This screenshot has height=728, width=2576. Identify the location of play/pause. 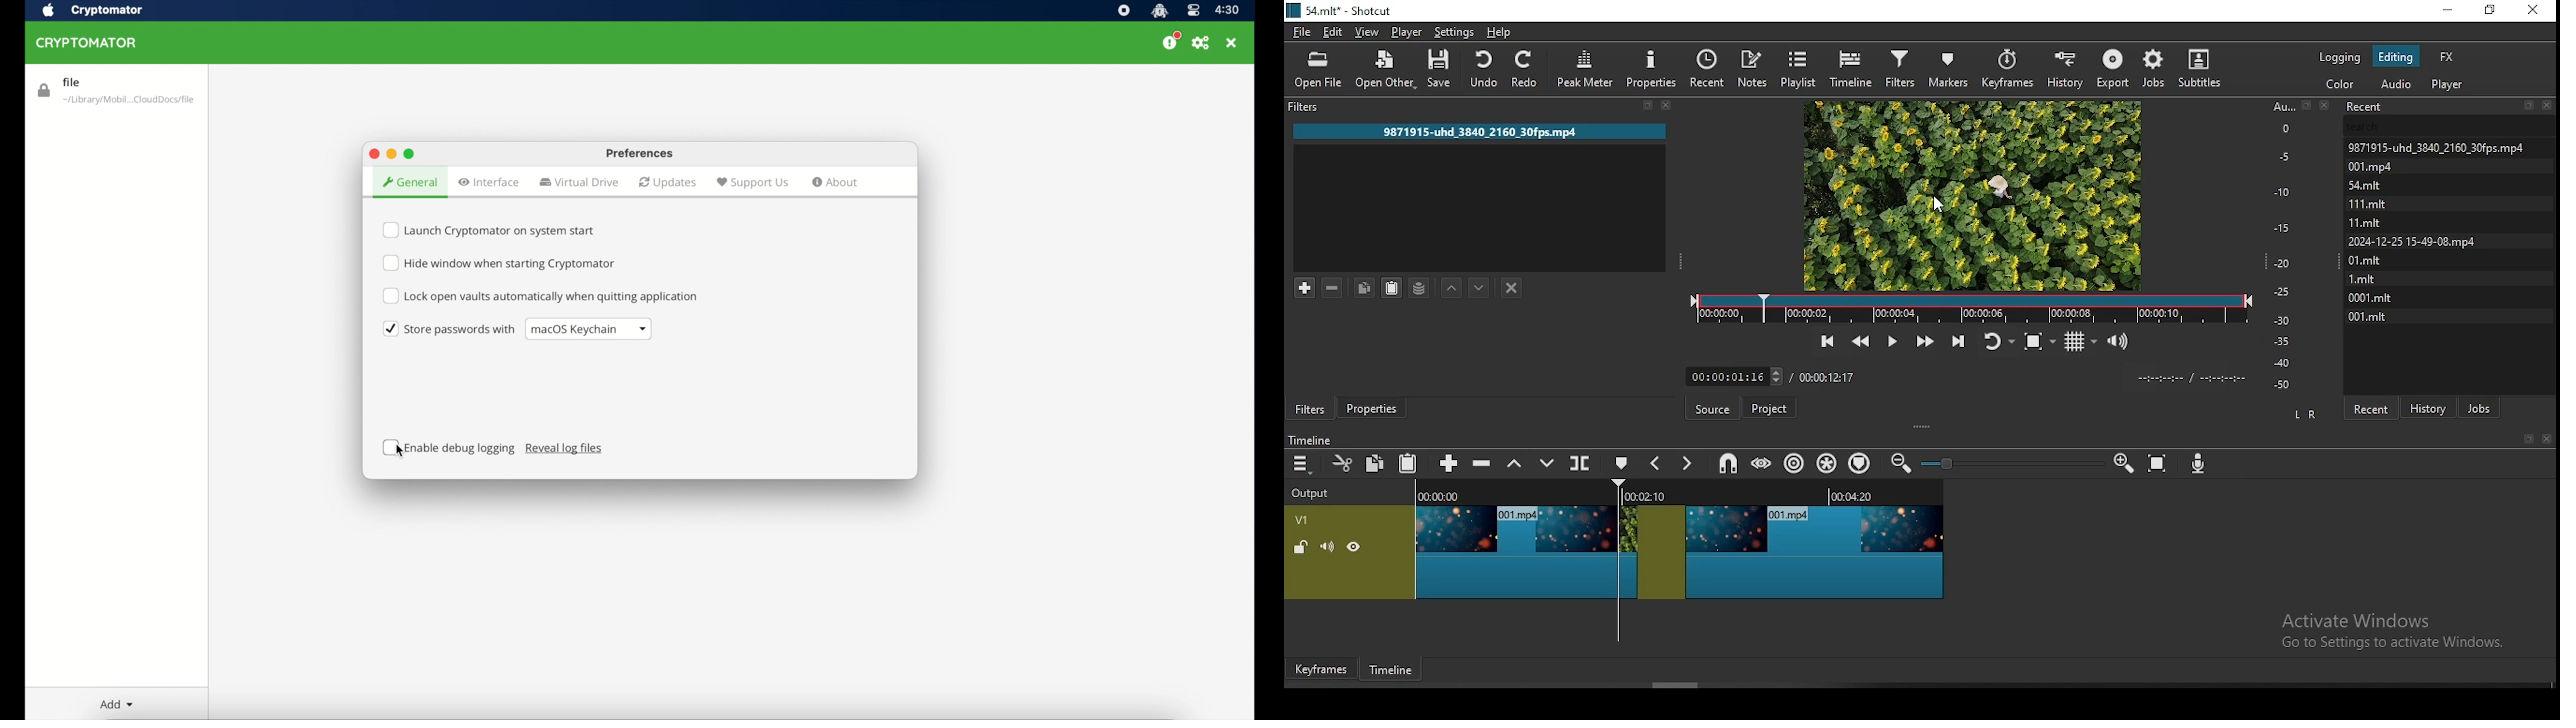
(1891, 340).